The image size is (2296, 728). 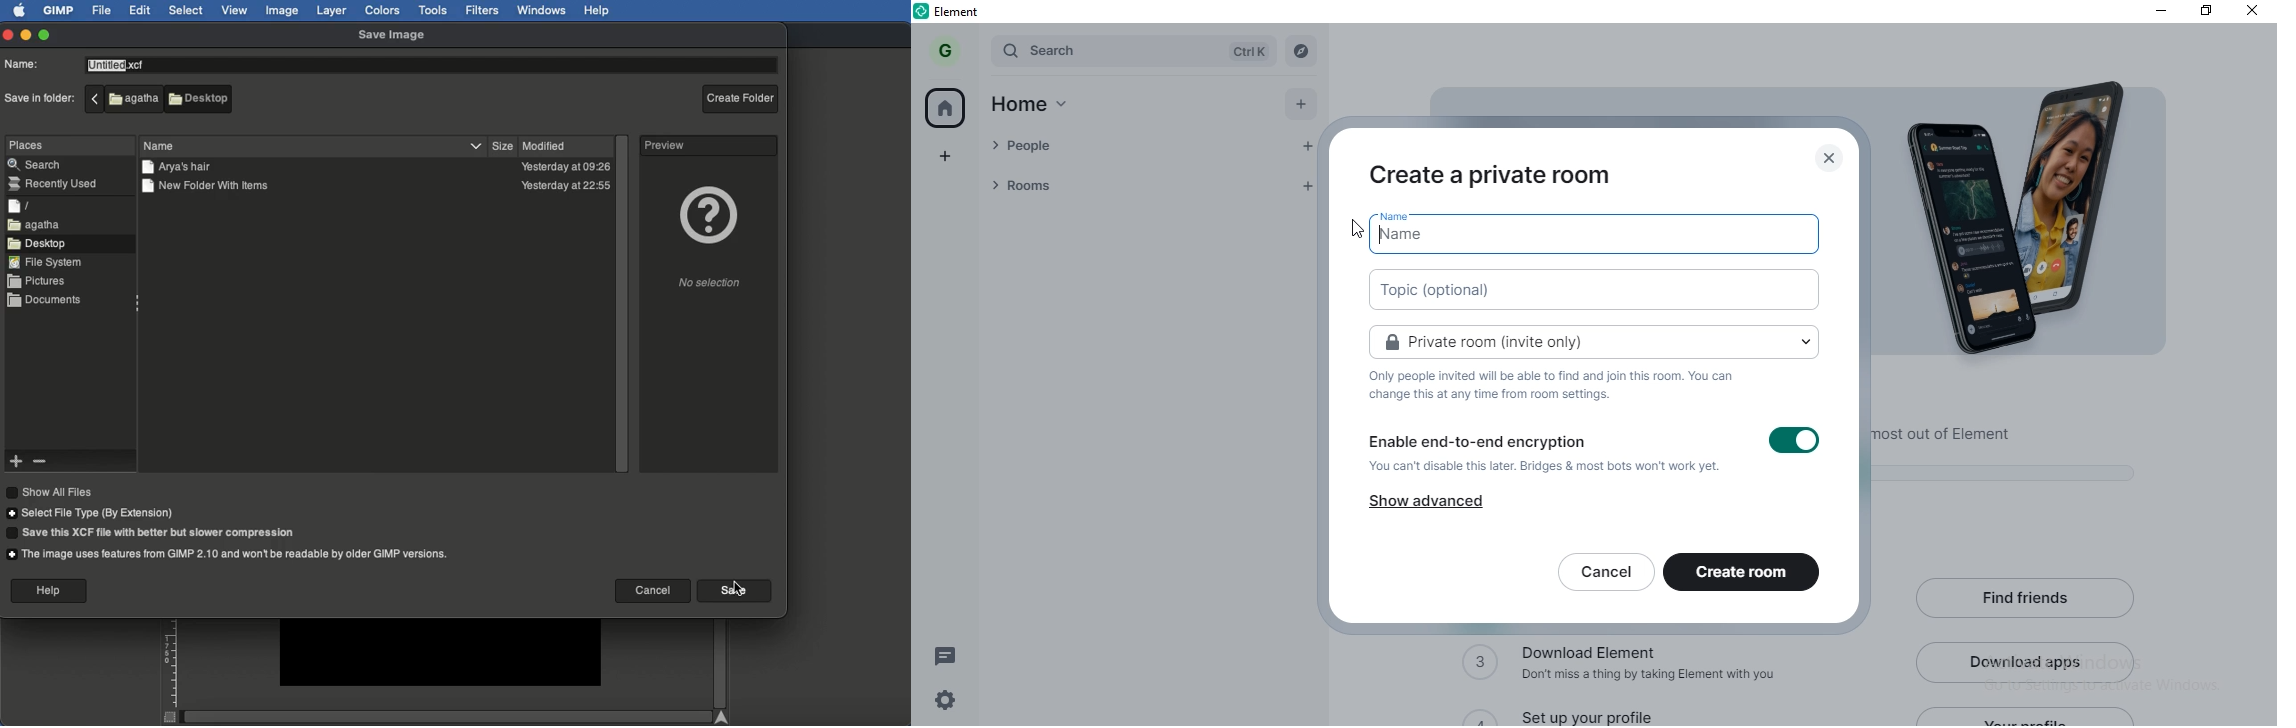 What do you see at coordinates (947, 153) in the screenshot?
I see `add space` at bounding box center [947, 153].